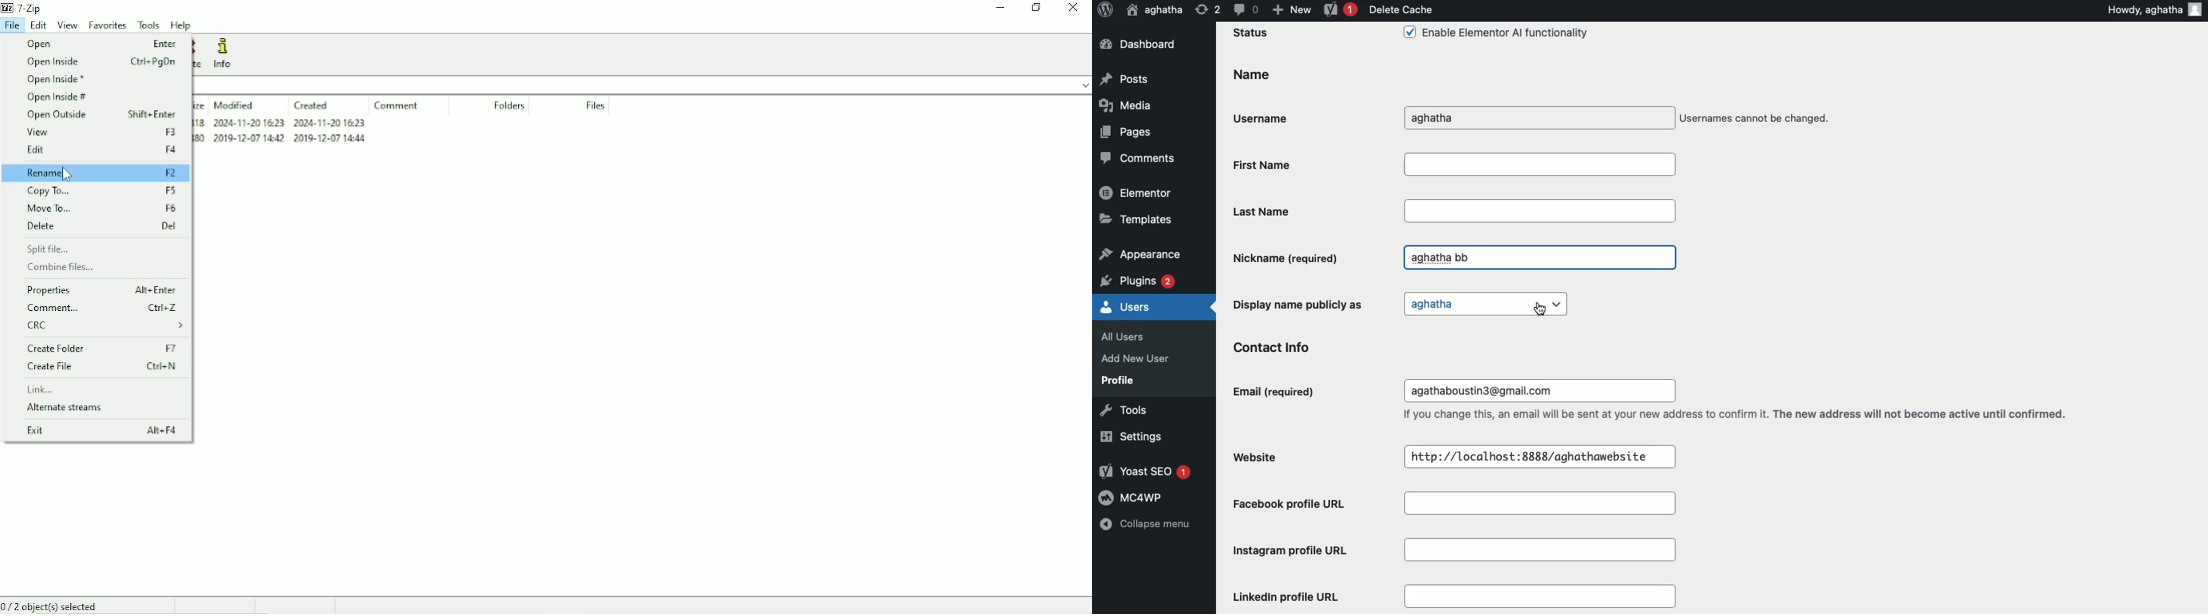  What do you see at coordinates (1145, 526) in the screenshot?
I see `Collapse menu` at bounding box center [1145, 526].